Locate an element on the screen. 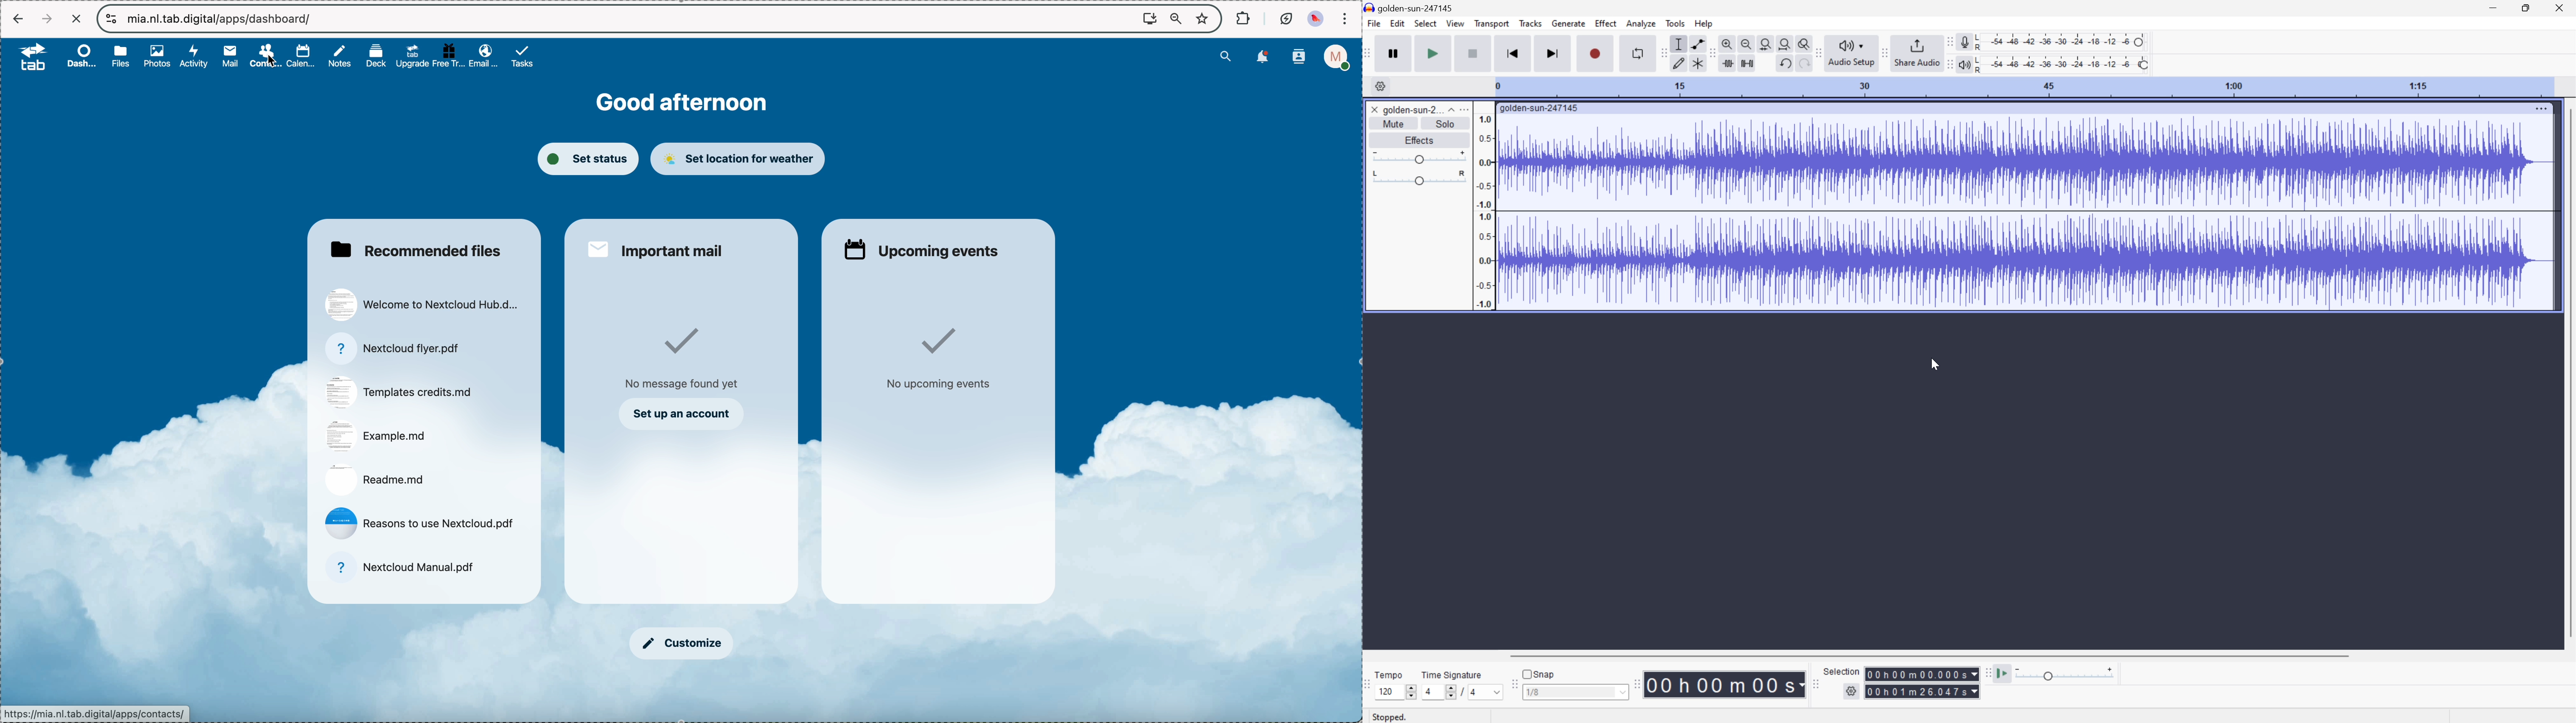 The height and width of the screenshot is (728, 2576). Fit project to width is located at coordinates (1785, 44).